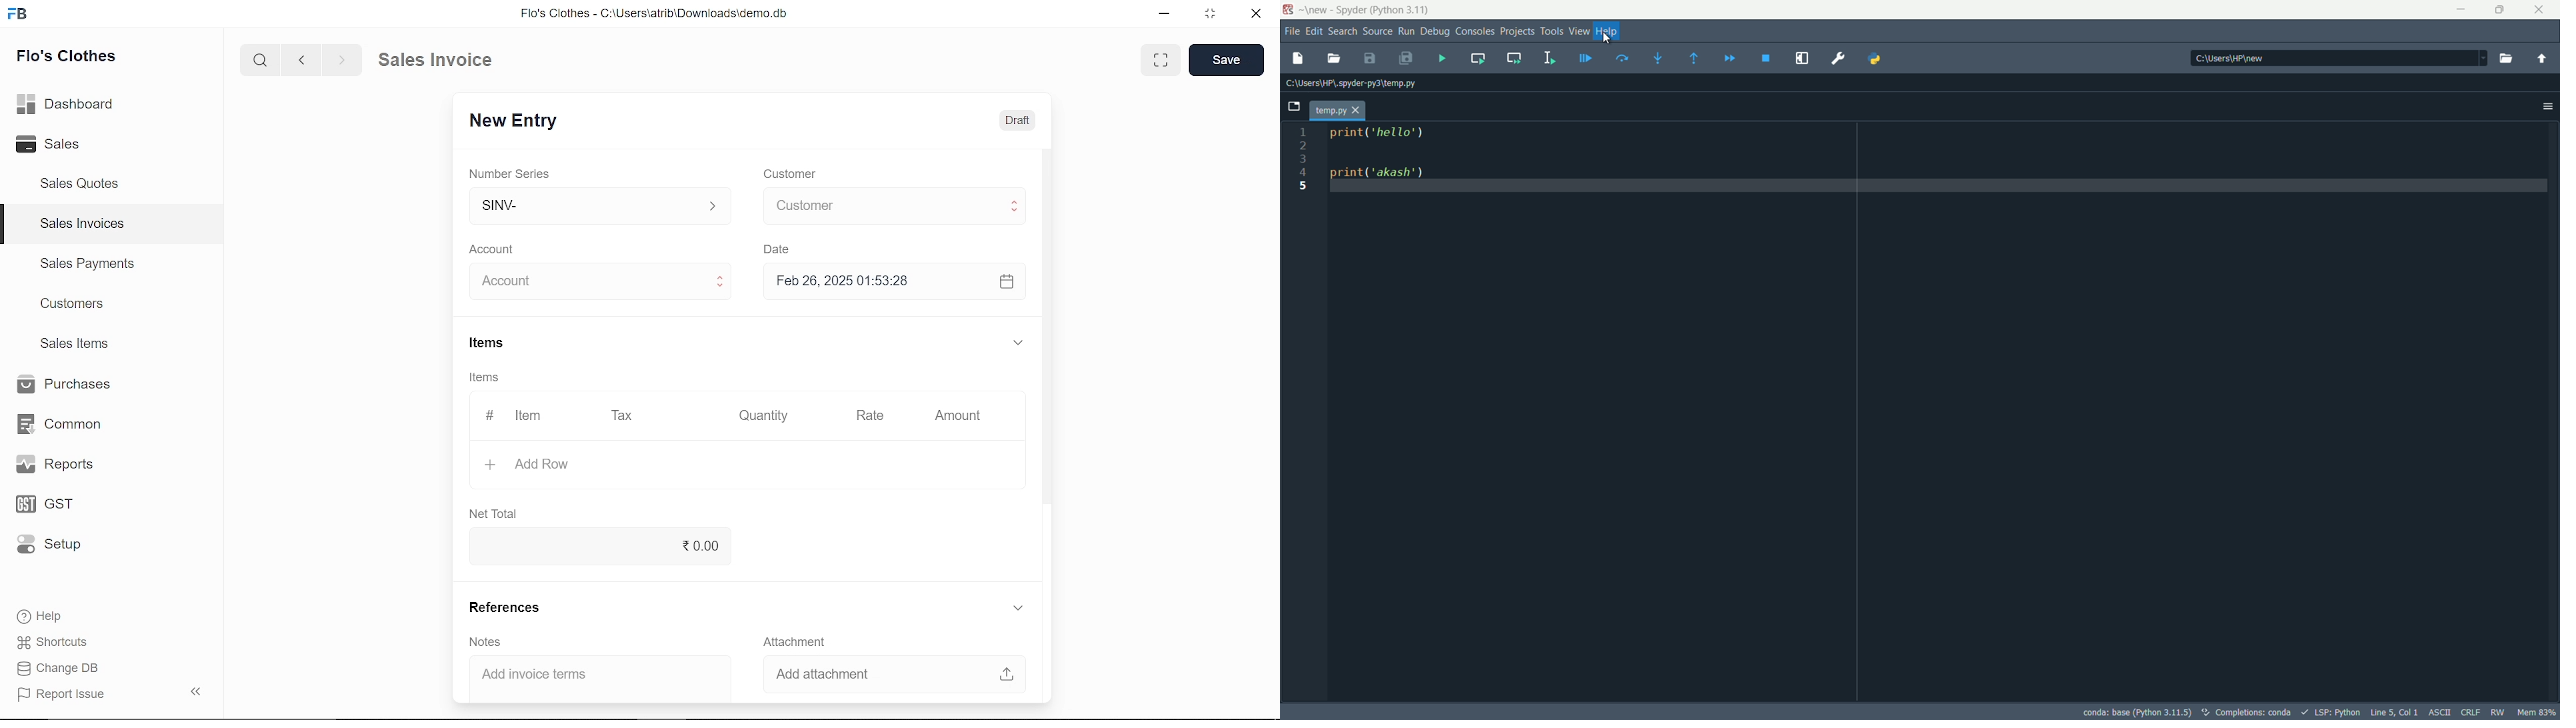 Image resolution: width=2576 pixels, height=728 pixels. I want to click on open file, so click(1333, 59).